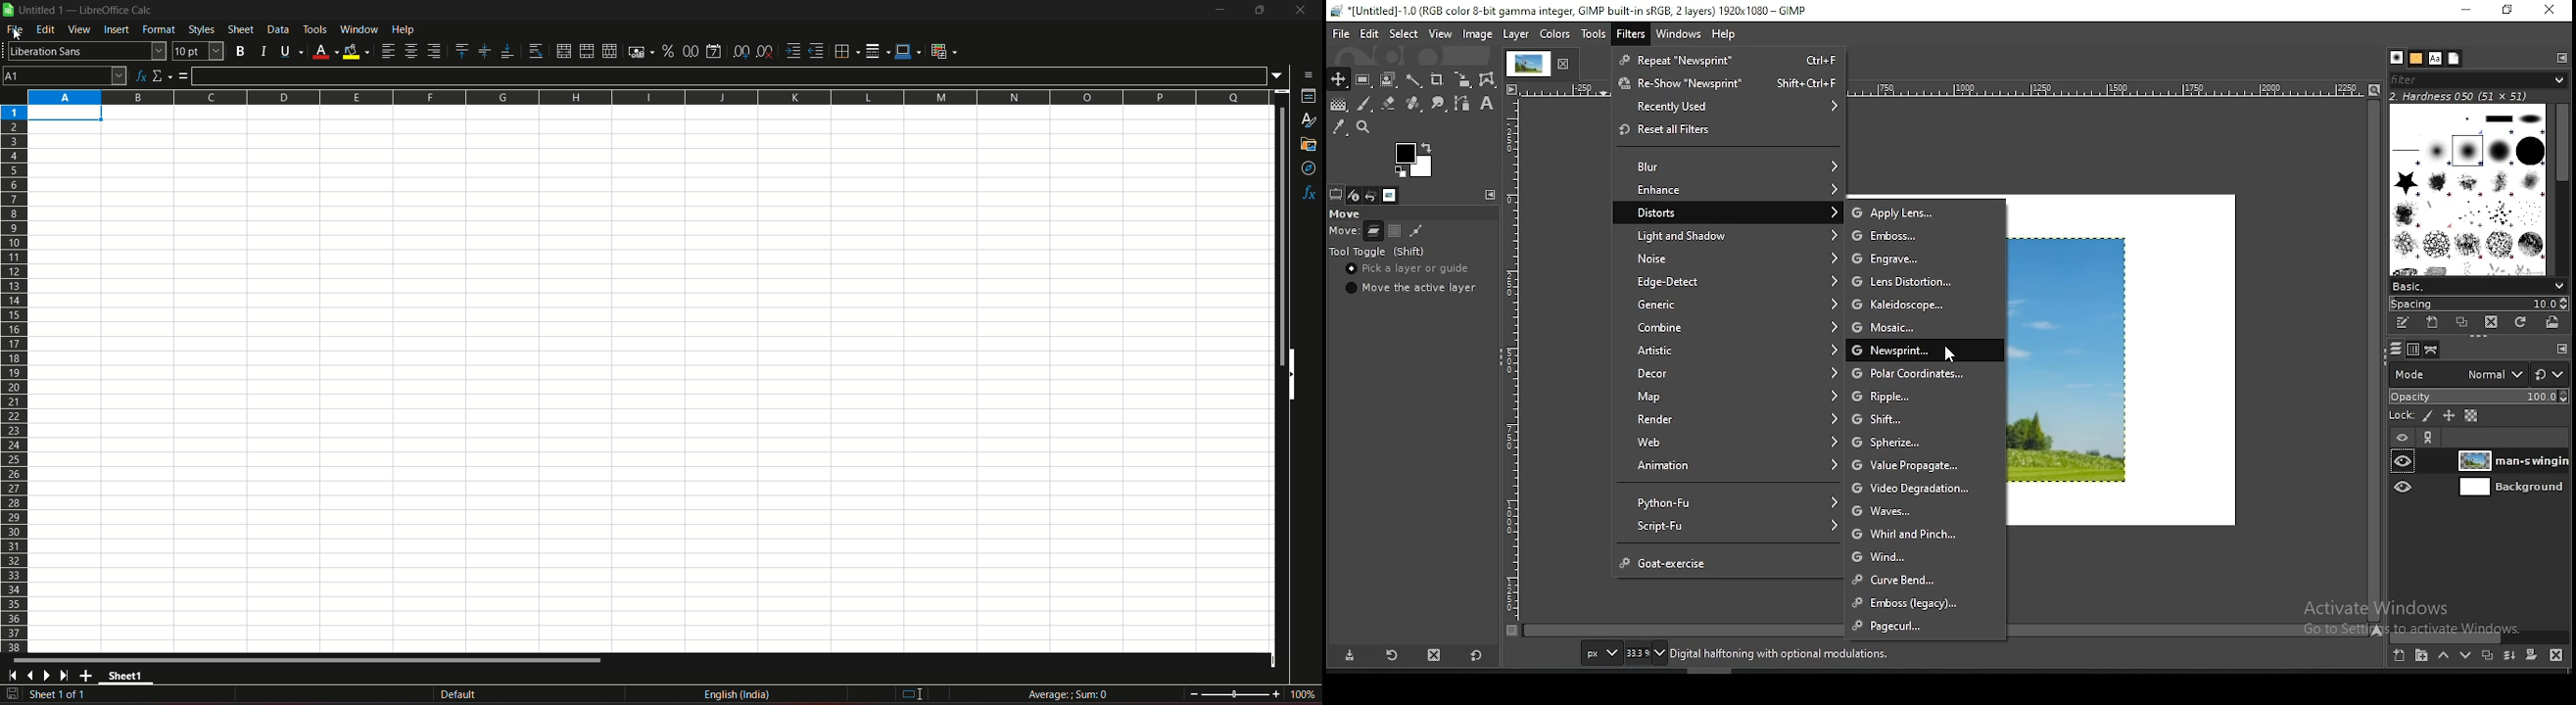  I want to click on close window, so click(2550, 10).